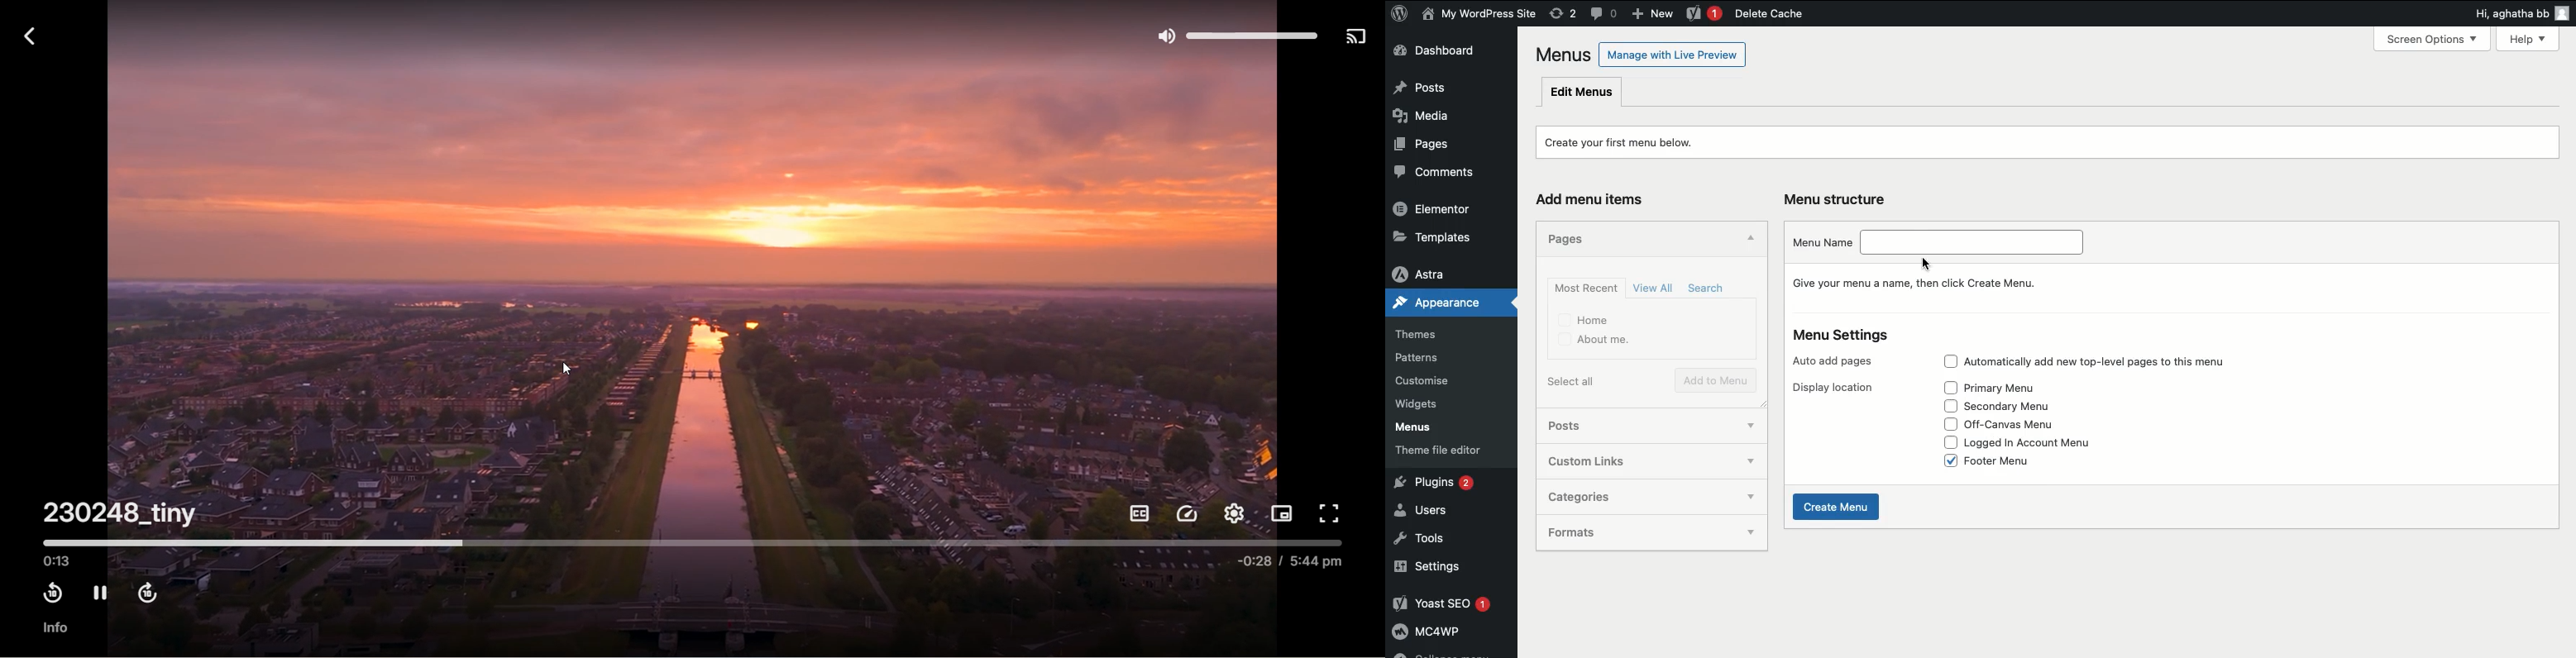  I want to click on Settings, so click(1447, 568).